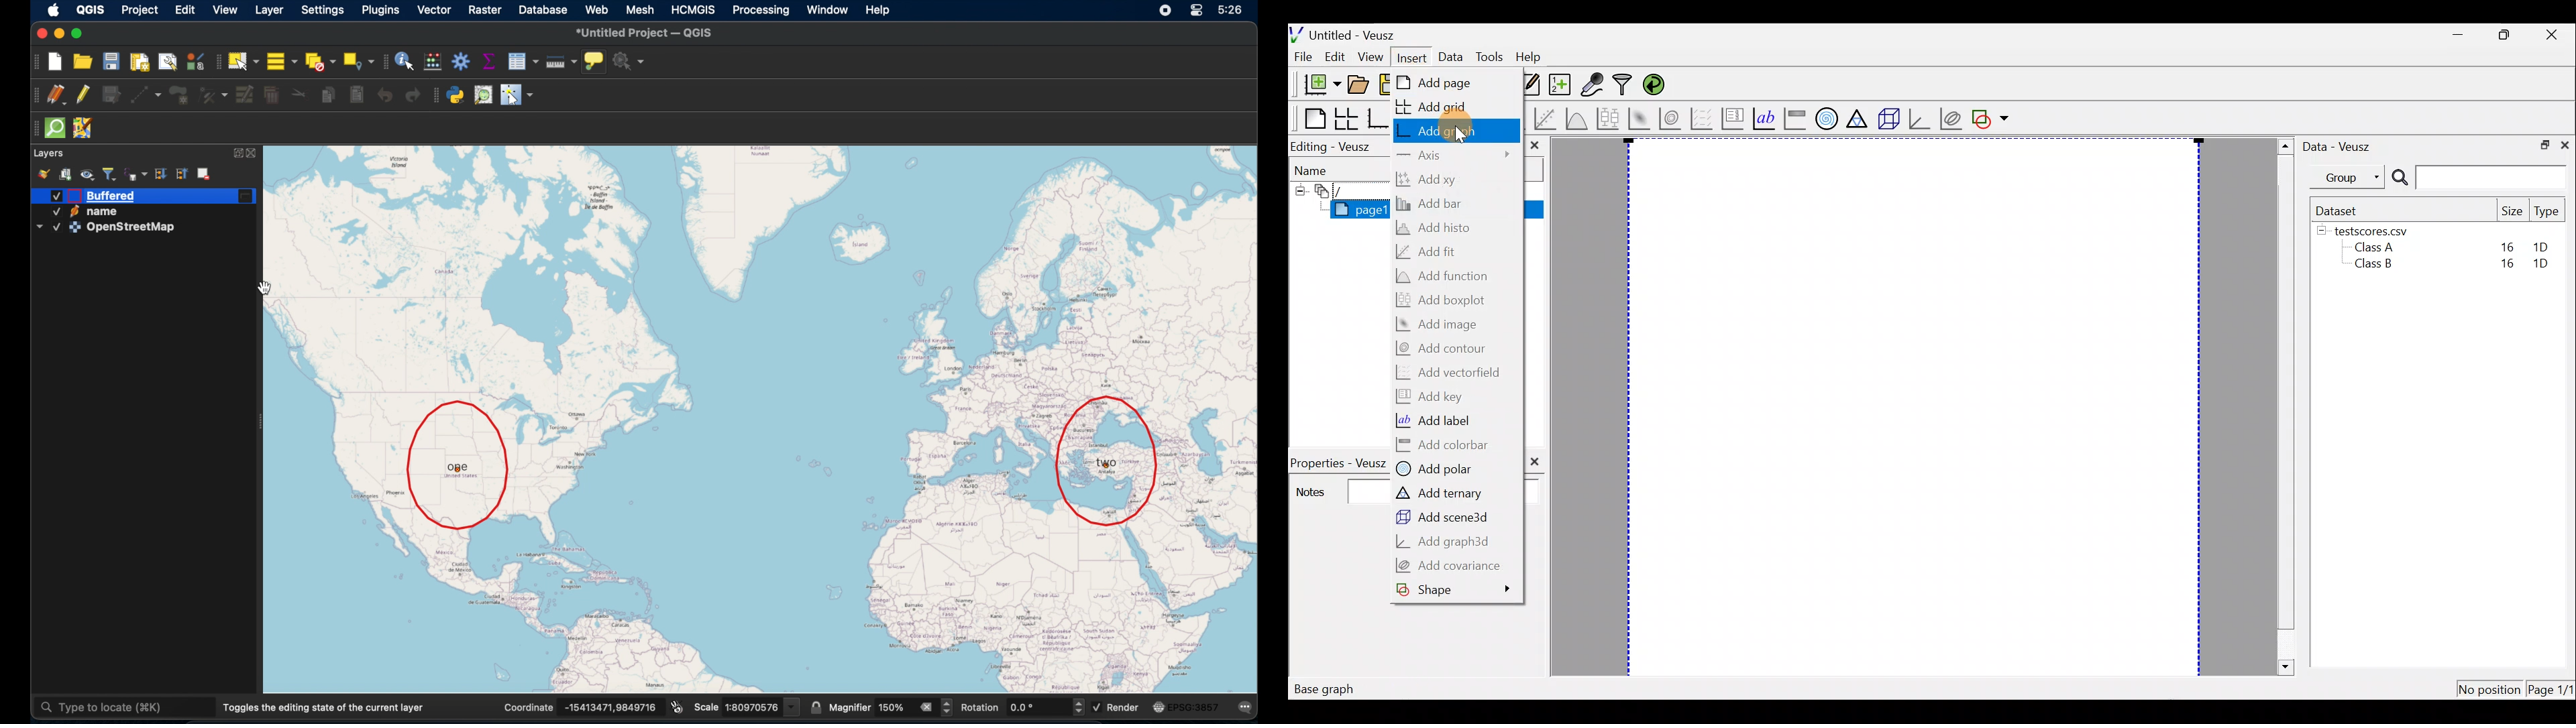 This screenshot has width=2576, height=728. What do you see at coordinates (1921, 119) in the screenshot?
I see `3d graph` at bounding box center [1921, 119].